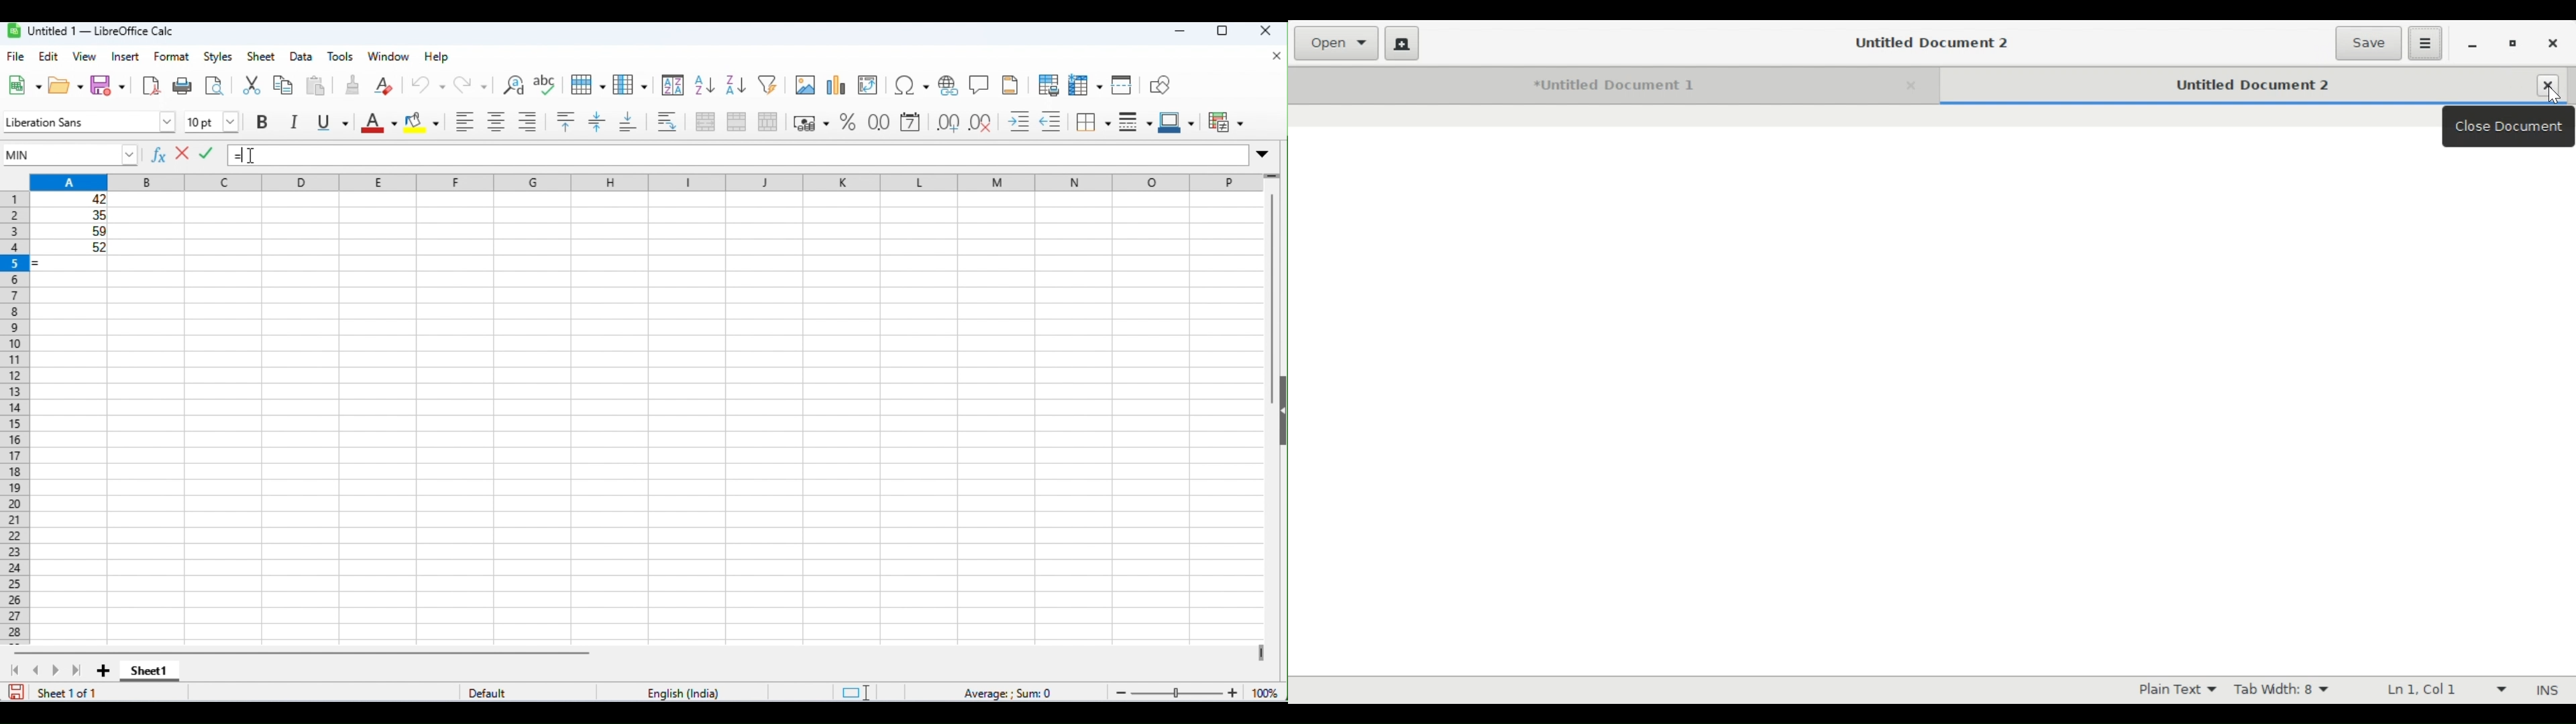 Image resolution: width=2576 pixels, height=728 pixels. What do you see at coordinates (527, 120) in the screenshot?
I see `align right` at bounding box center [527, 120].